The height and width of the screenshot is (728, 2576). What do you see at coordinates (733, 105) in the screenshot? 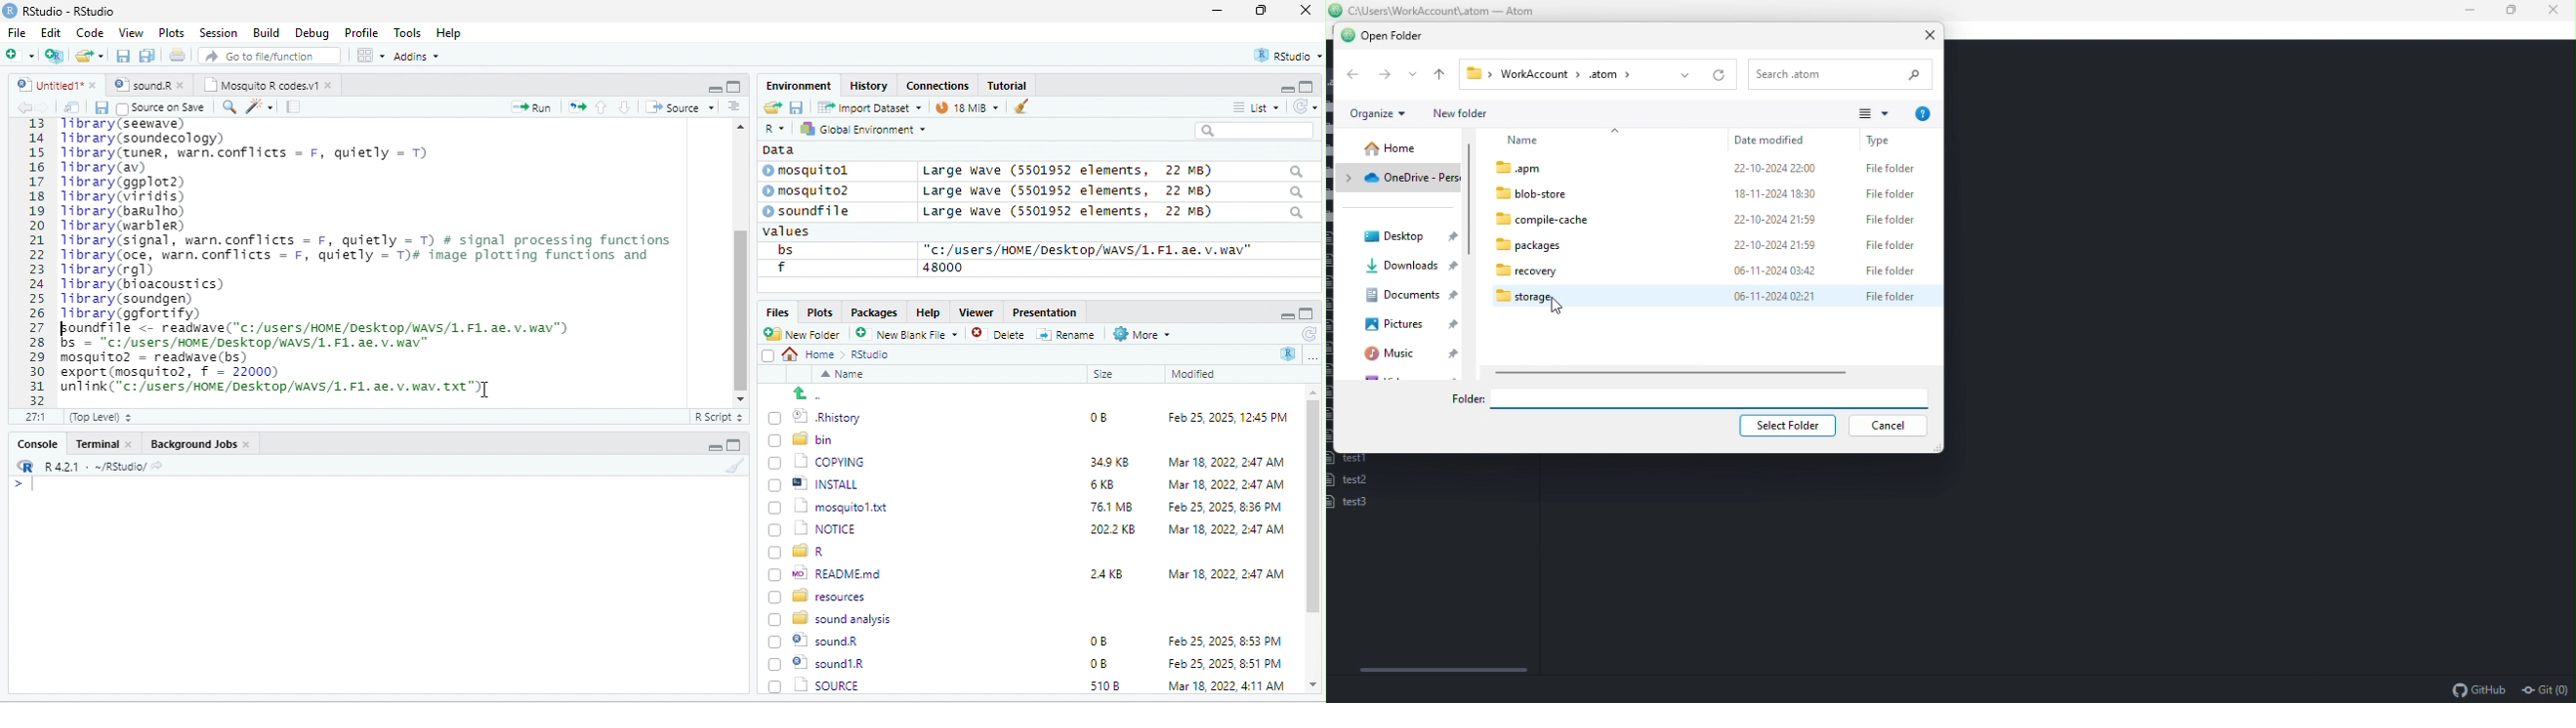
I see `sort` at bounding box center [733, 105].